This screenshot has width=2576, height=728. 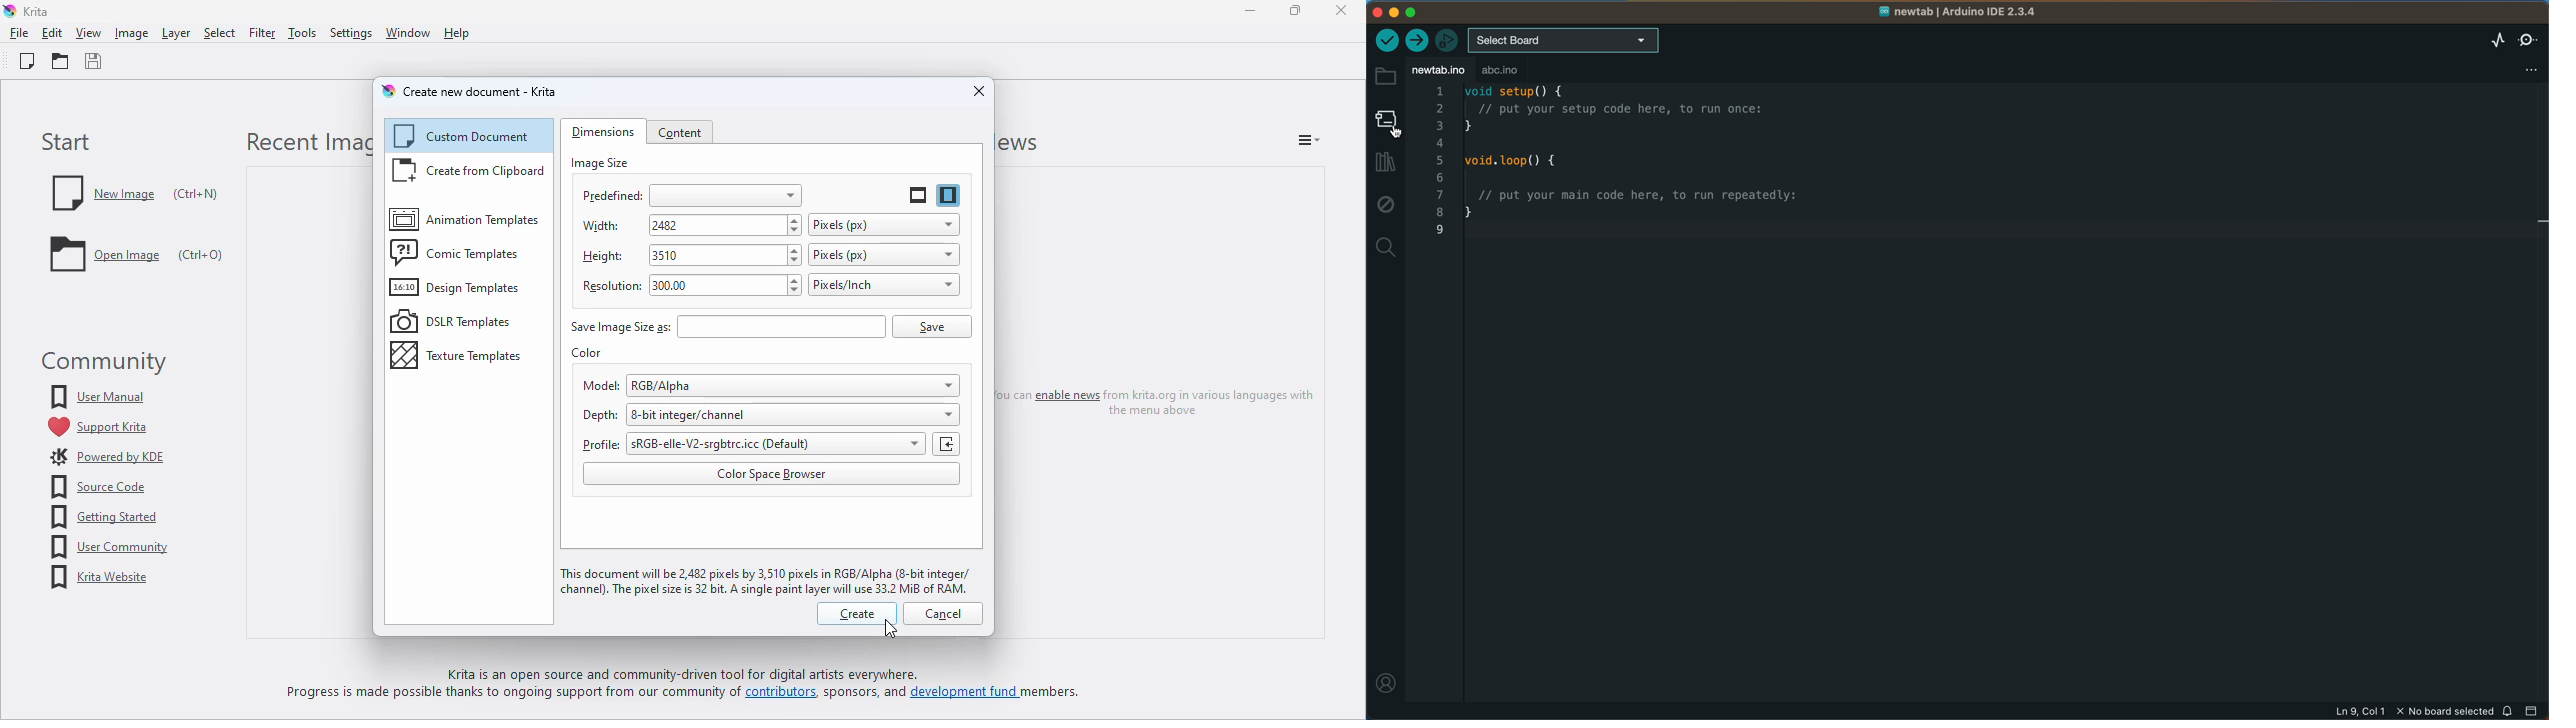 What do you see at coordinates (791, 262) in the screenshot?
I see `Decrease` at bounding box center [791, 262].